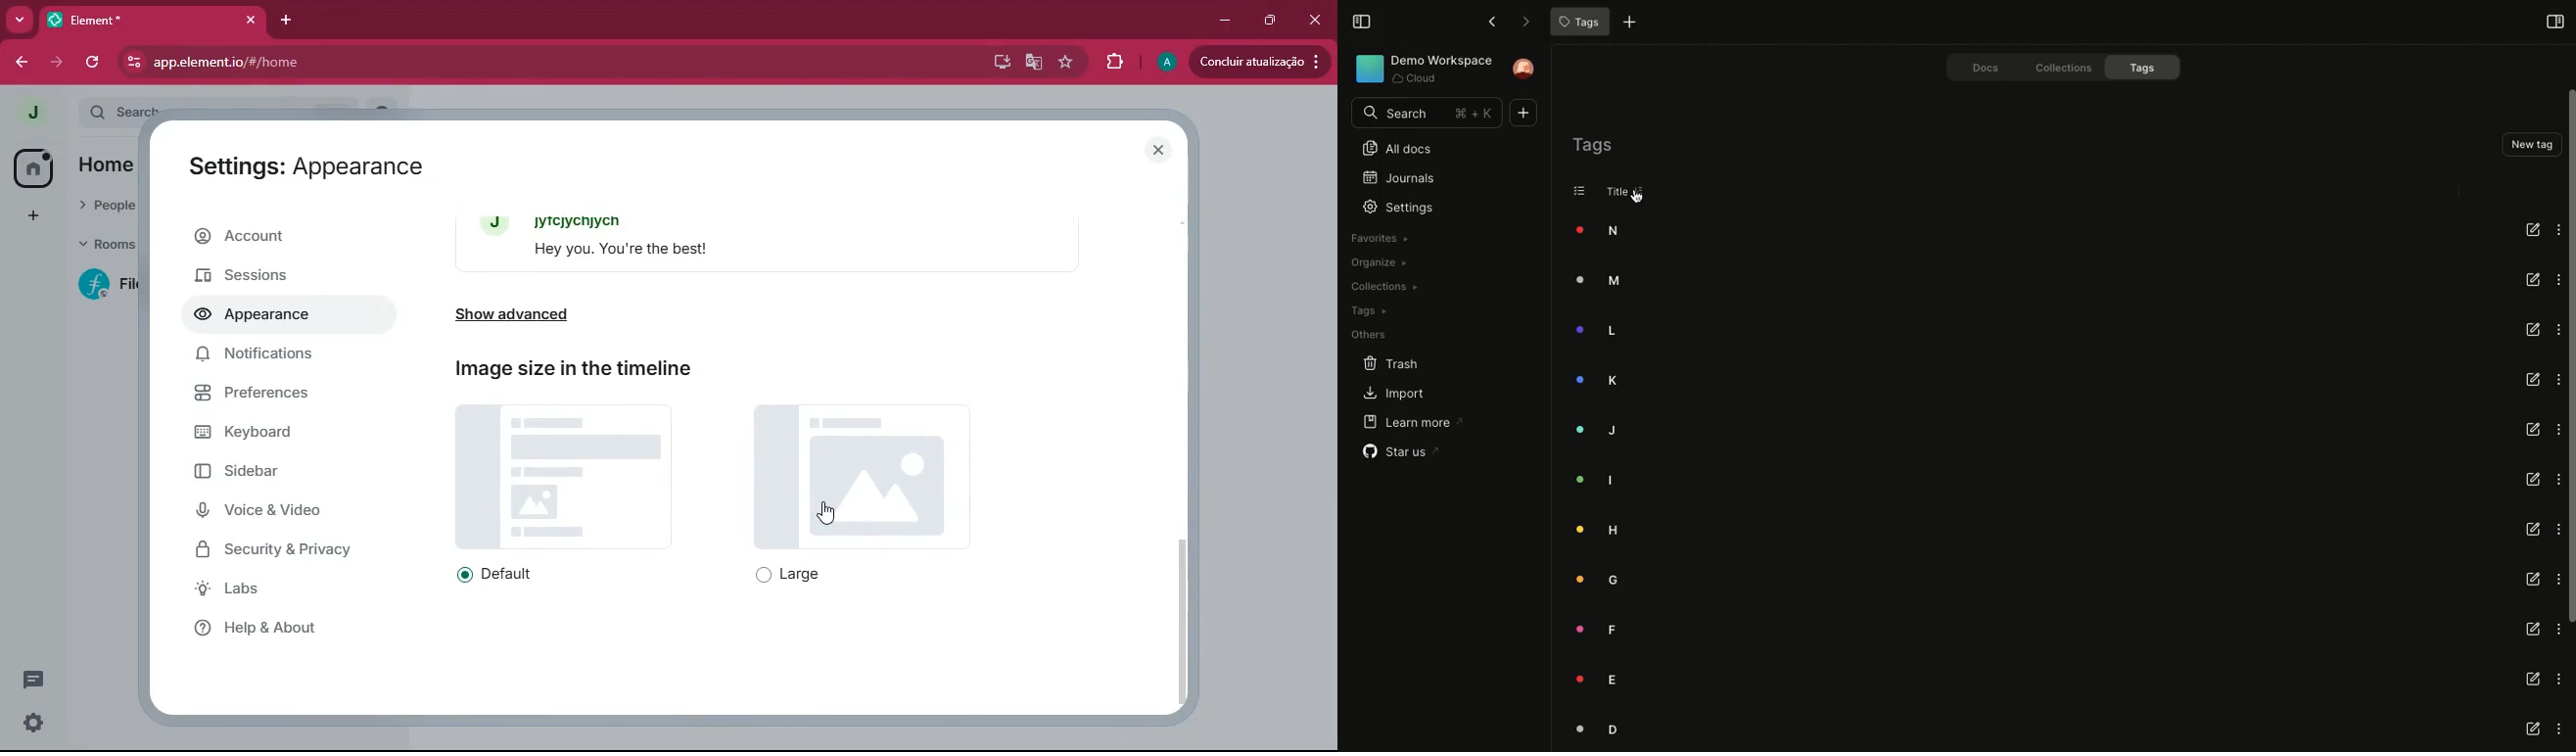  What do you see at coordinates (1188, 620) in the screenshot?
I see `scroll bar` at bounding box center [1188, 620].